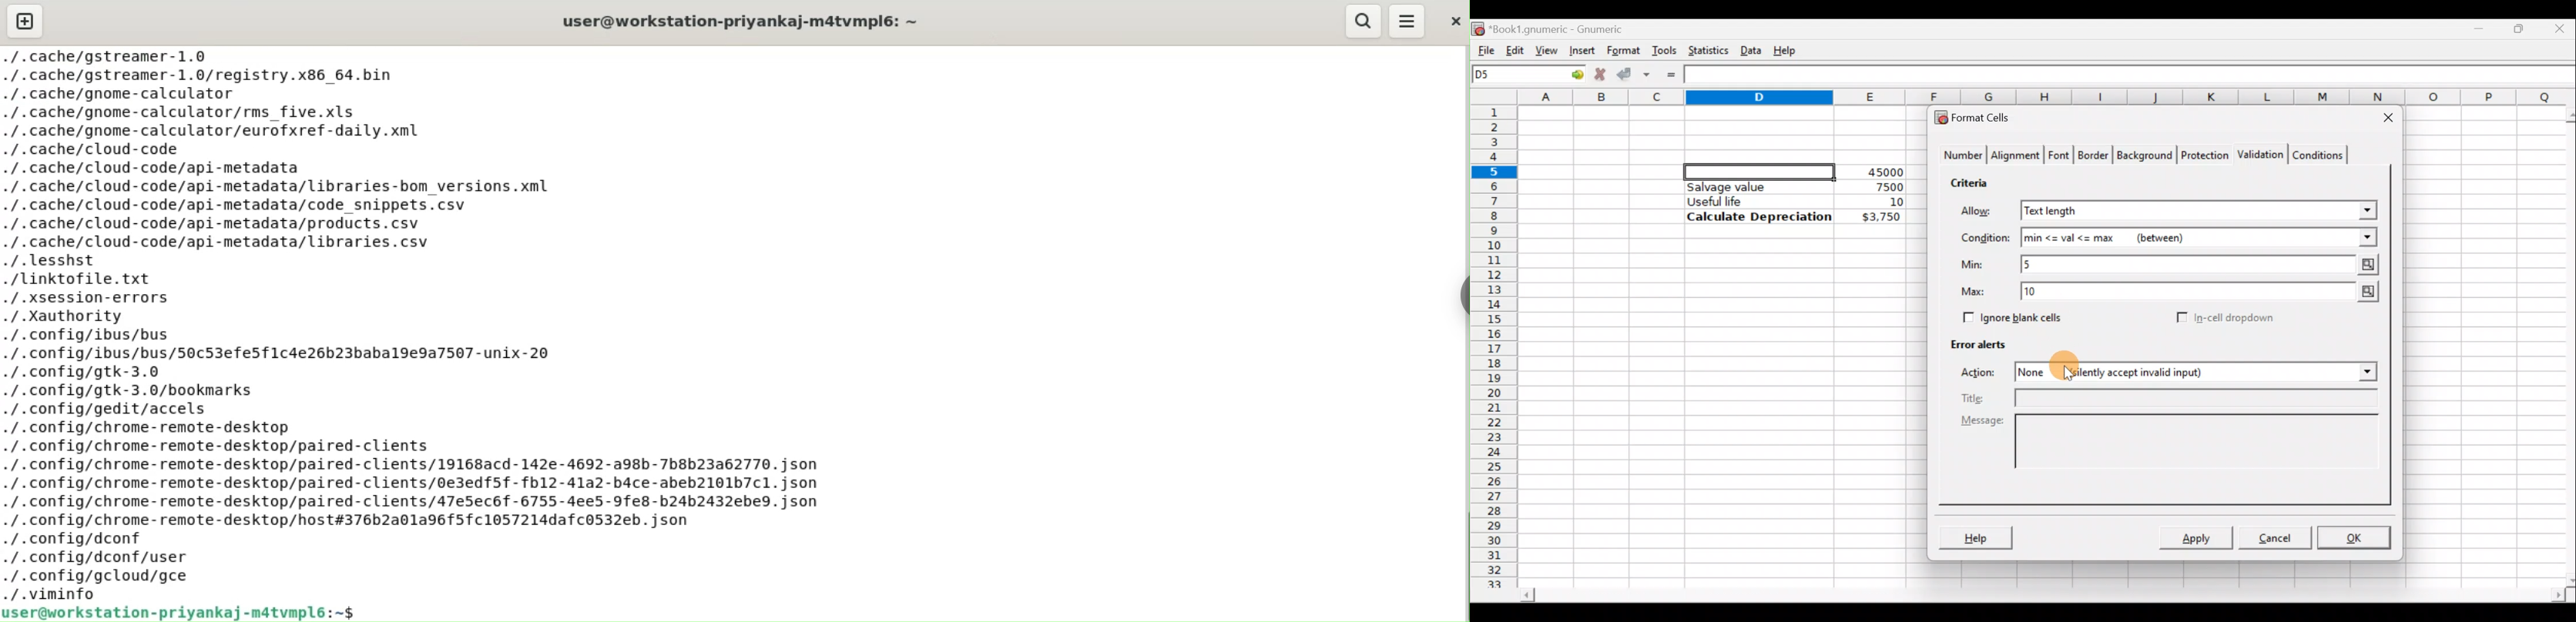 This screenshot has height=644, width=2576. Describe the element at coordinates (2048, 97) in the screenshot. I see `Columns` at that location.